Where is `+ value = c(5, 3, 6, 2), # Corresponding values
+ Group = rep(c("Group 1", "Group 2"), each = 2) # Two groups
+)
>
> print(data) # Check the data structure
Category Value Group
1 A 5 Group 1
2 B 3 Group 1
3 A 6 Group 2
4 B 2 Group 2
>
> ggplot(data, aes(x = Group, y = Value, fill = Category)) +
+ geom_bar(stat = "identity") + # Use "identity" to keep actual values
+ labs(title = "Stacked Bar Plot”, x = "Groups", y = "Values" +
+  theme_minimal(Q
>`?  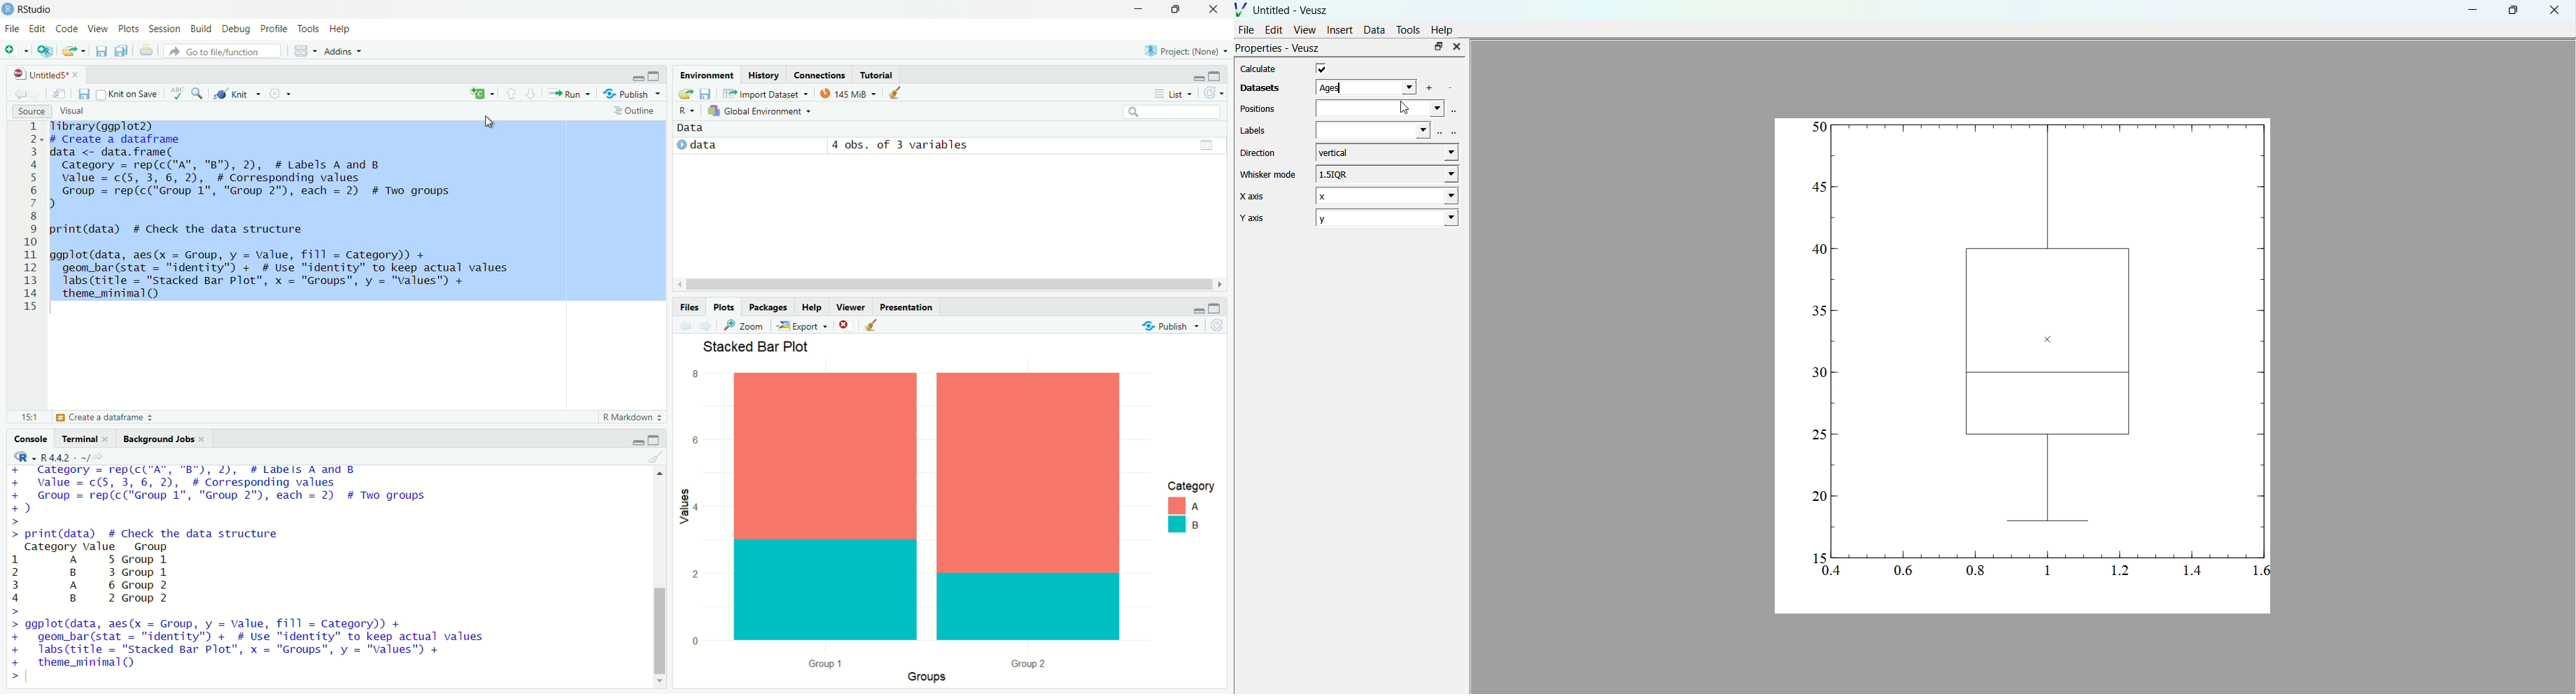
+ value = c(5, 3, 6, 2), # Corresponding values
+ Group = rep(c("Group 1", "Group 2"), each = 2) # Two groups
+)
>
> print(data) # Check the data structure
Category Value Group
1 A 5 Group 1
2 B 3 Group 1
3 A 6 Group 2
4 B 2 Group 2
>
> ggplot(data, aes(x = Group, y = Value, fill = Category)) +
+ geom_bar(stat = "identity") + # Use "identity" to keep actual values
+ labs(title = "Stacked Bar Plot”, x = "Groups", y = "Values" +
+  theme_minimal(Q
> is located at coordinates (300, 582).